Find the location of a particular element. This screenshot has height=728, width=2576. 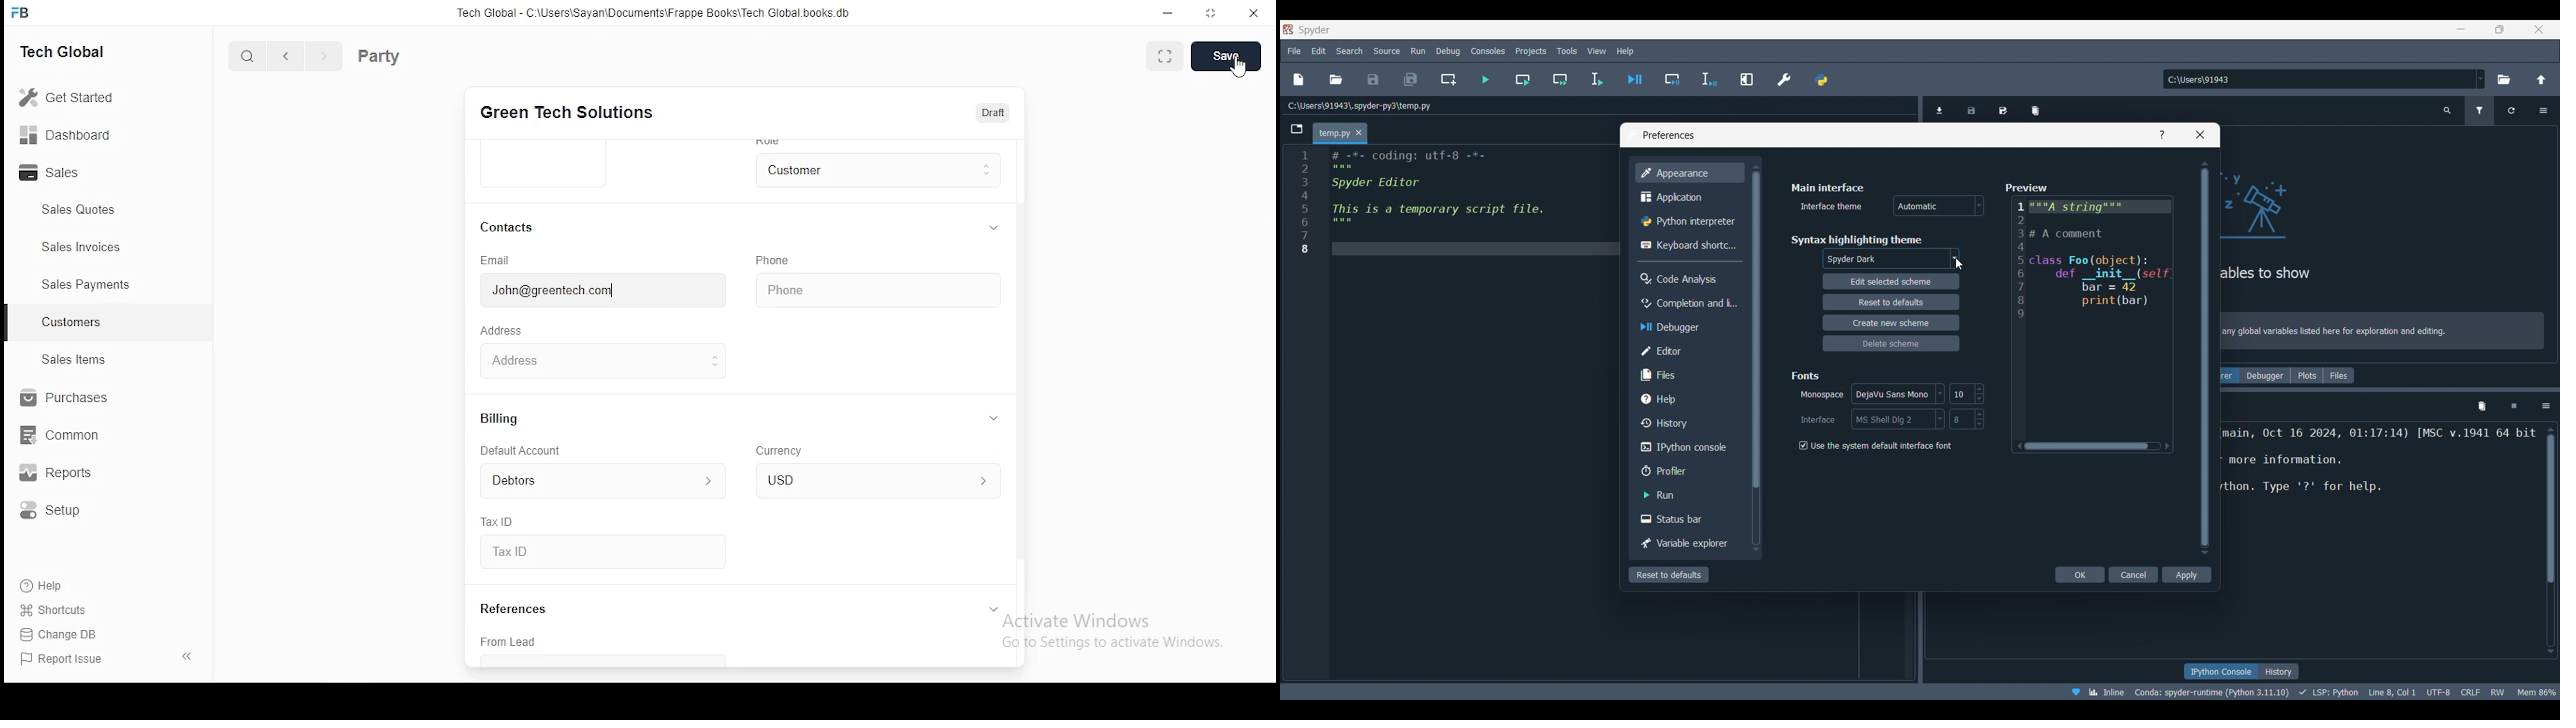

Files is located at coordinates (2339, 375).